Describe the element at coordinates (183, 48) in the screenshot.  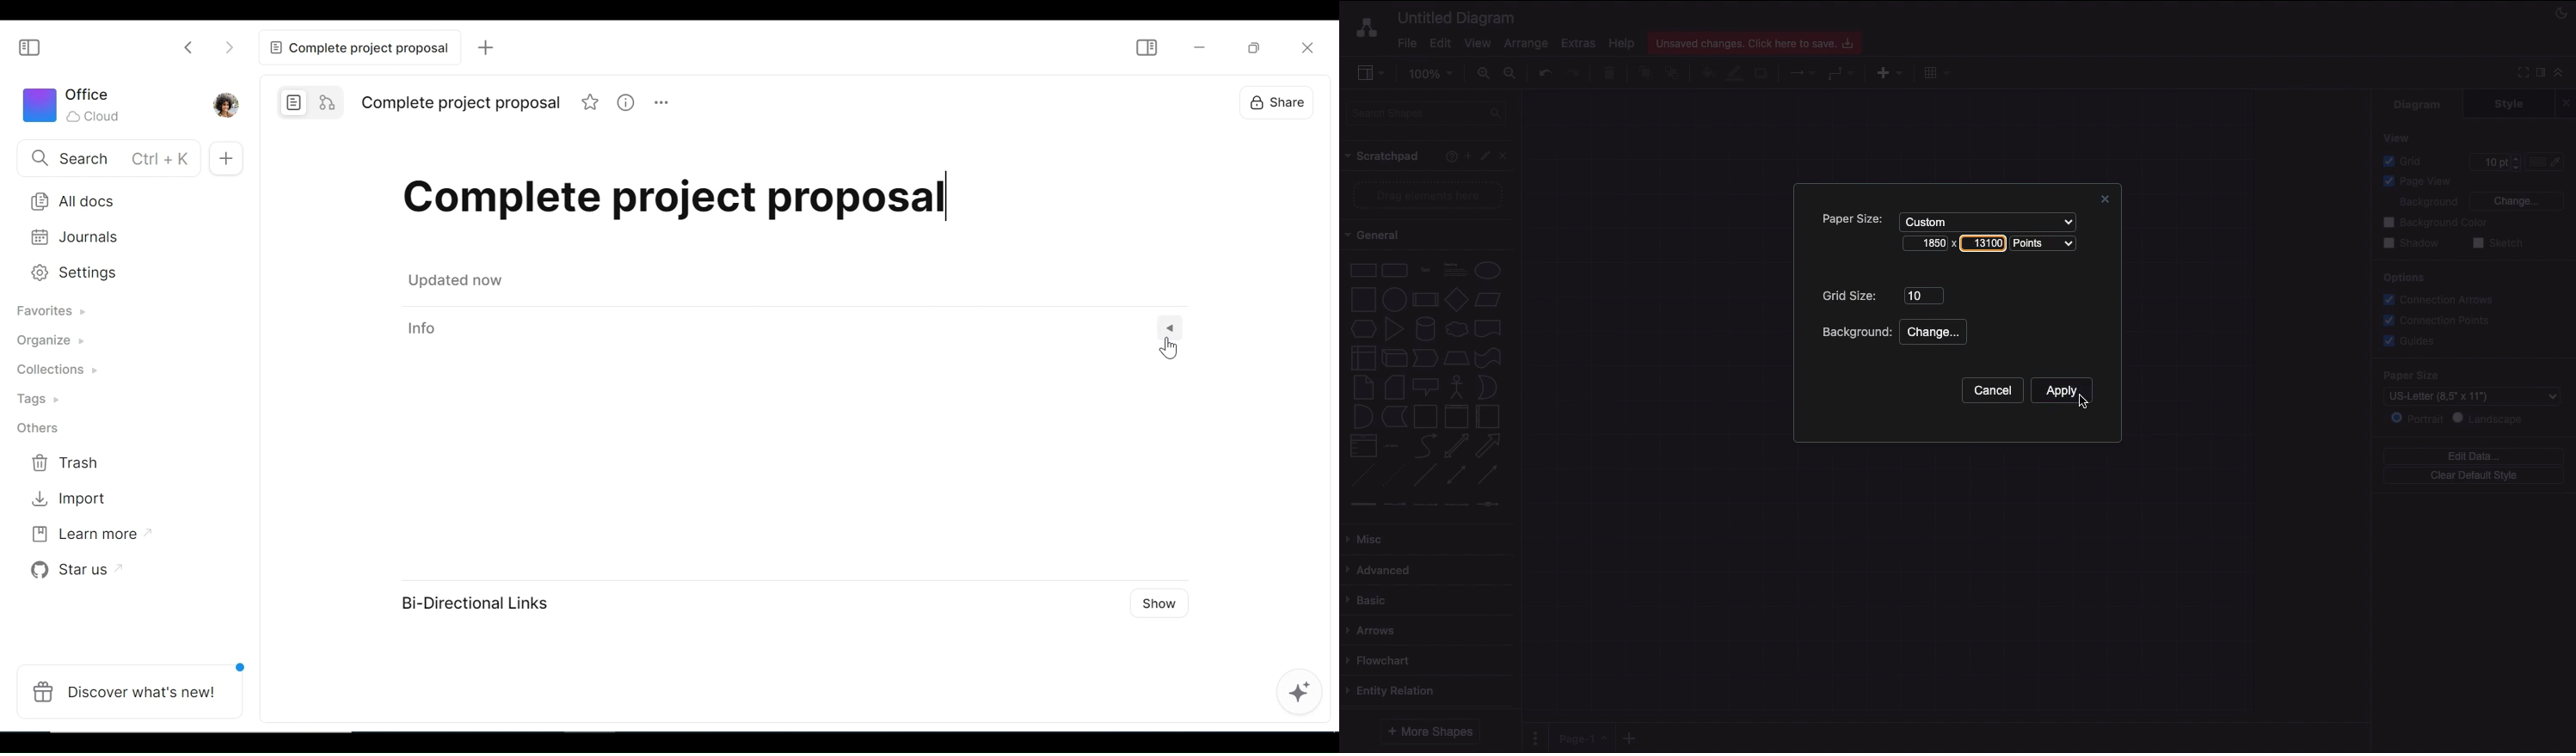
I see `Click to go back` at that location.